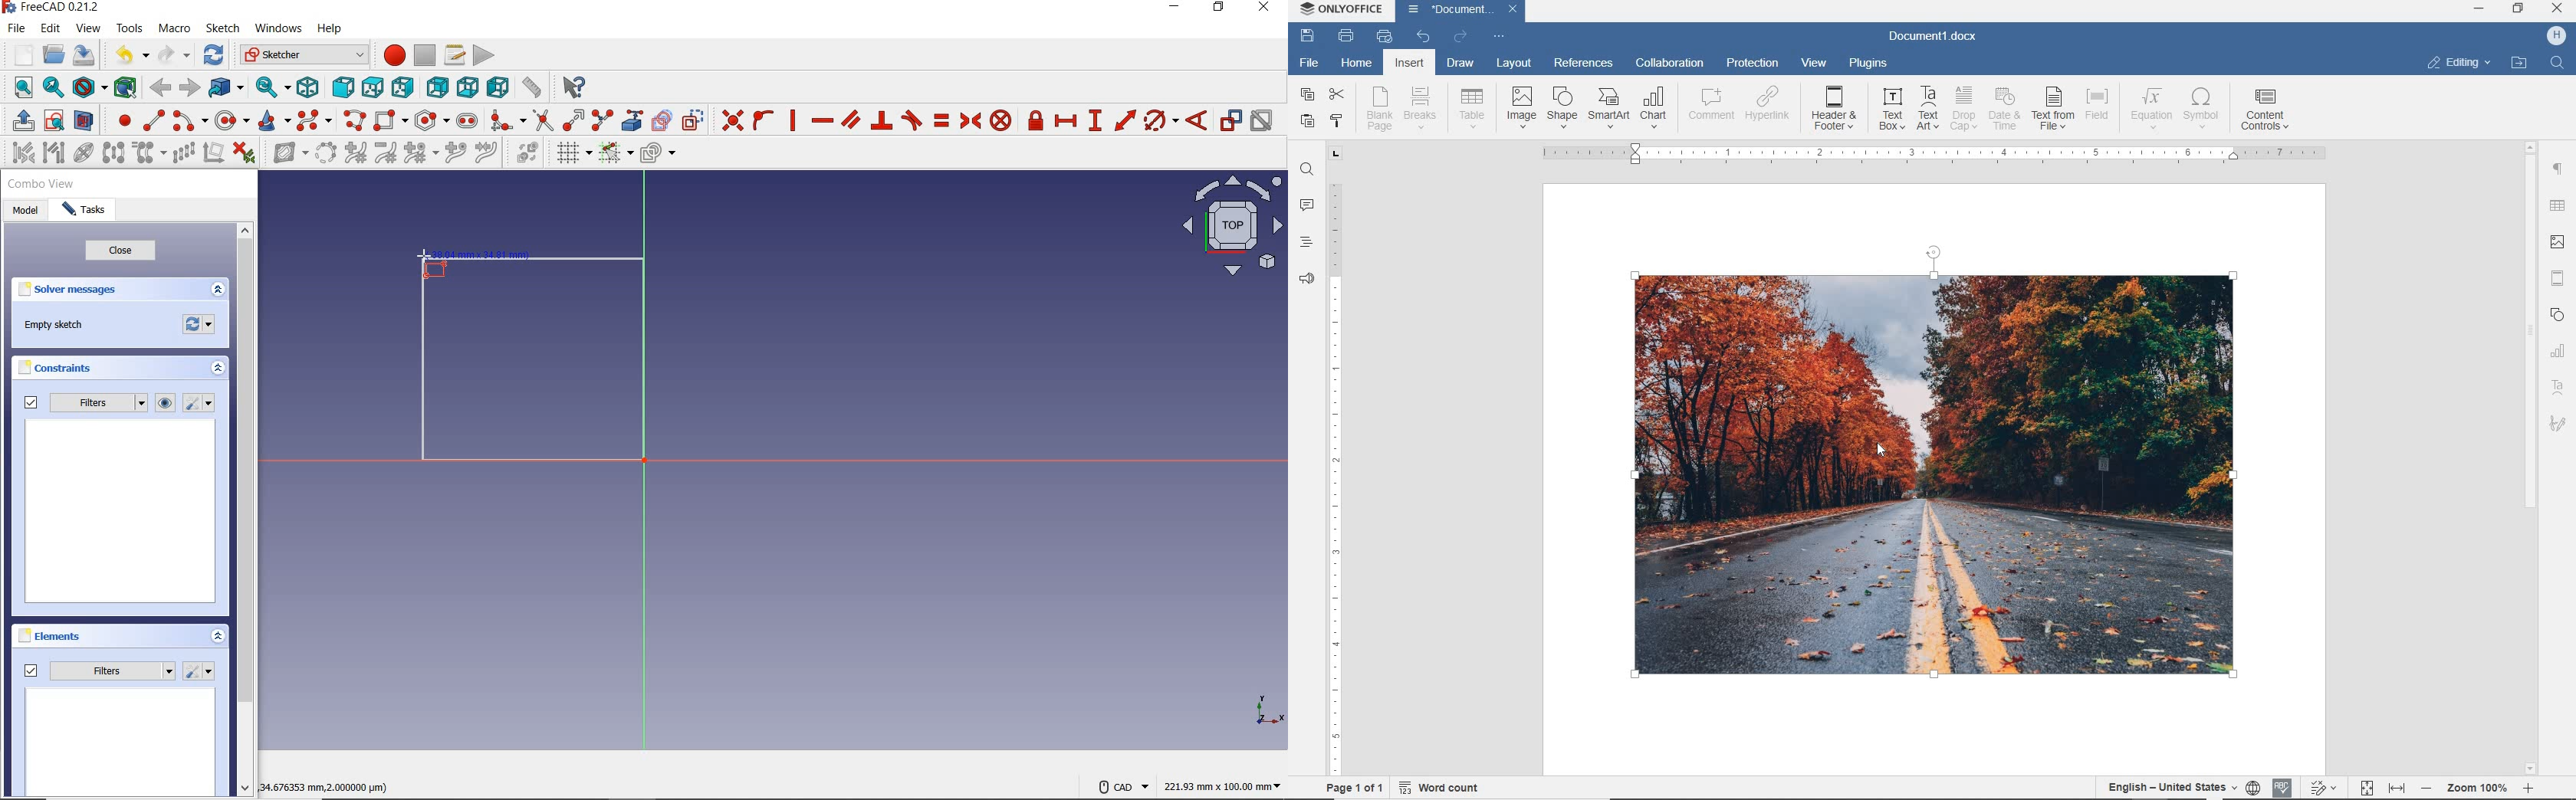 This screenshot has width=2576, height=812. Describe the element at coordinates (219, 638) in the screenshot. I see `expand` at that location.